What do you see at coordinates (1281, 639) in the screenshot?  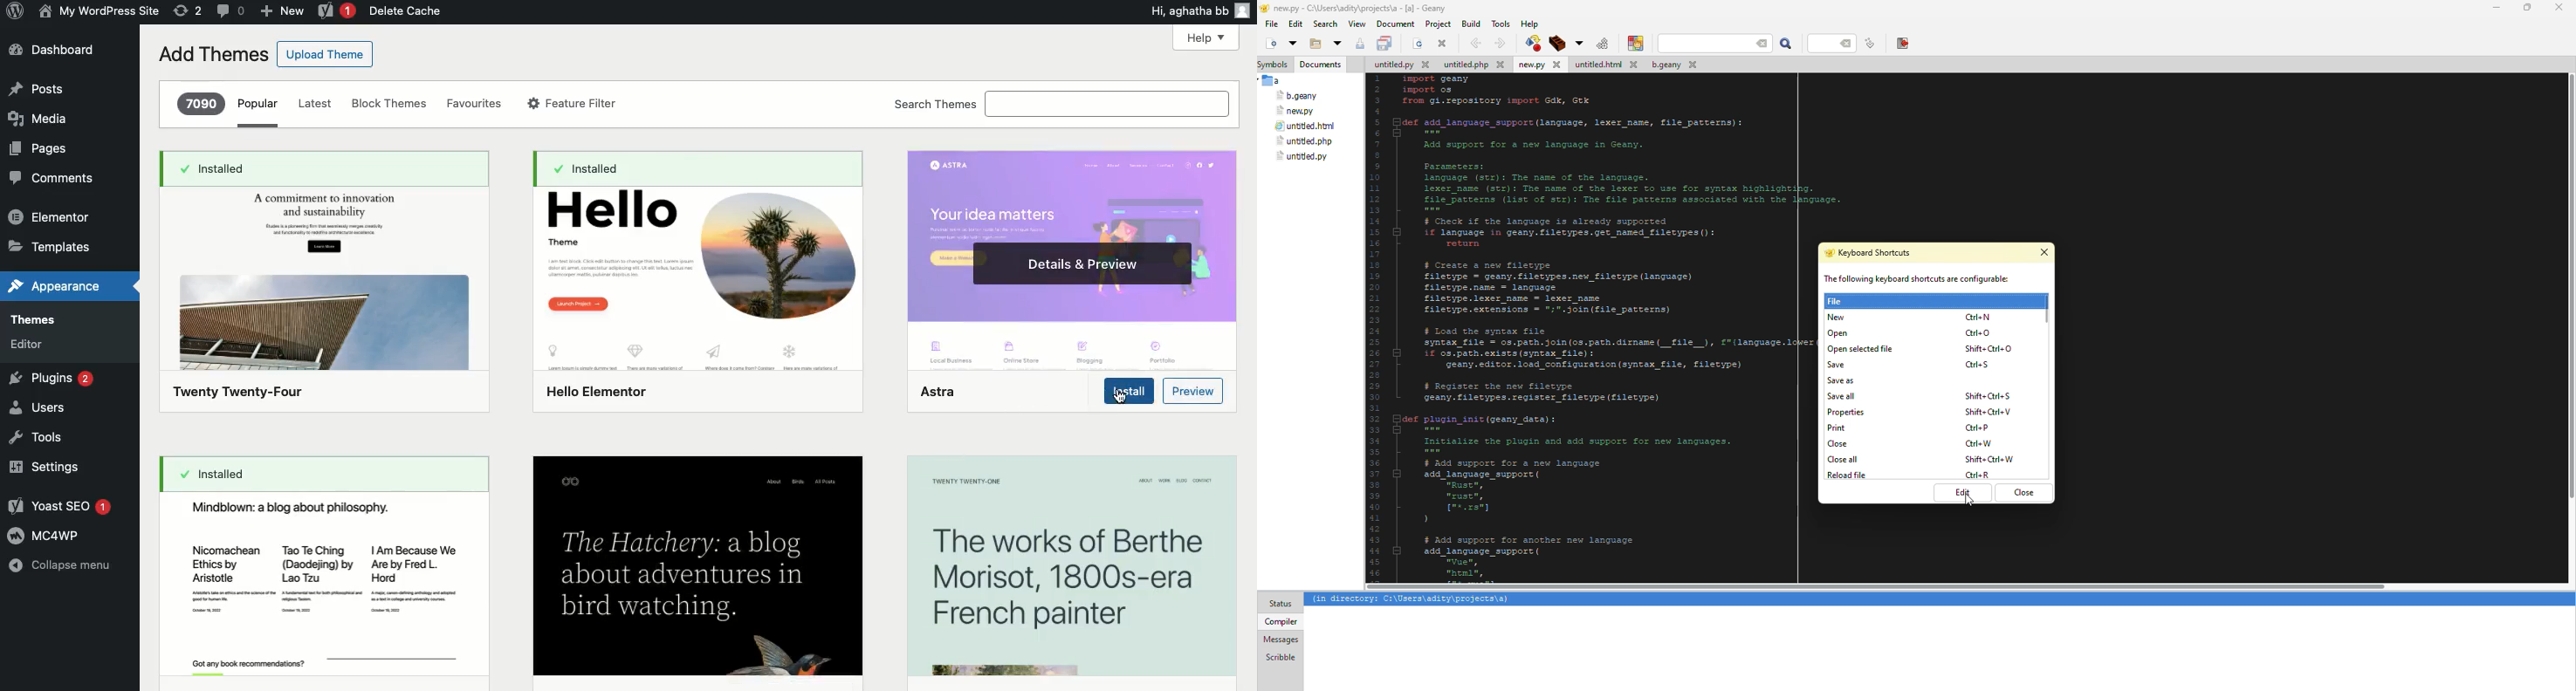 I see `messages` at bounding box center [1281, 639].